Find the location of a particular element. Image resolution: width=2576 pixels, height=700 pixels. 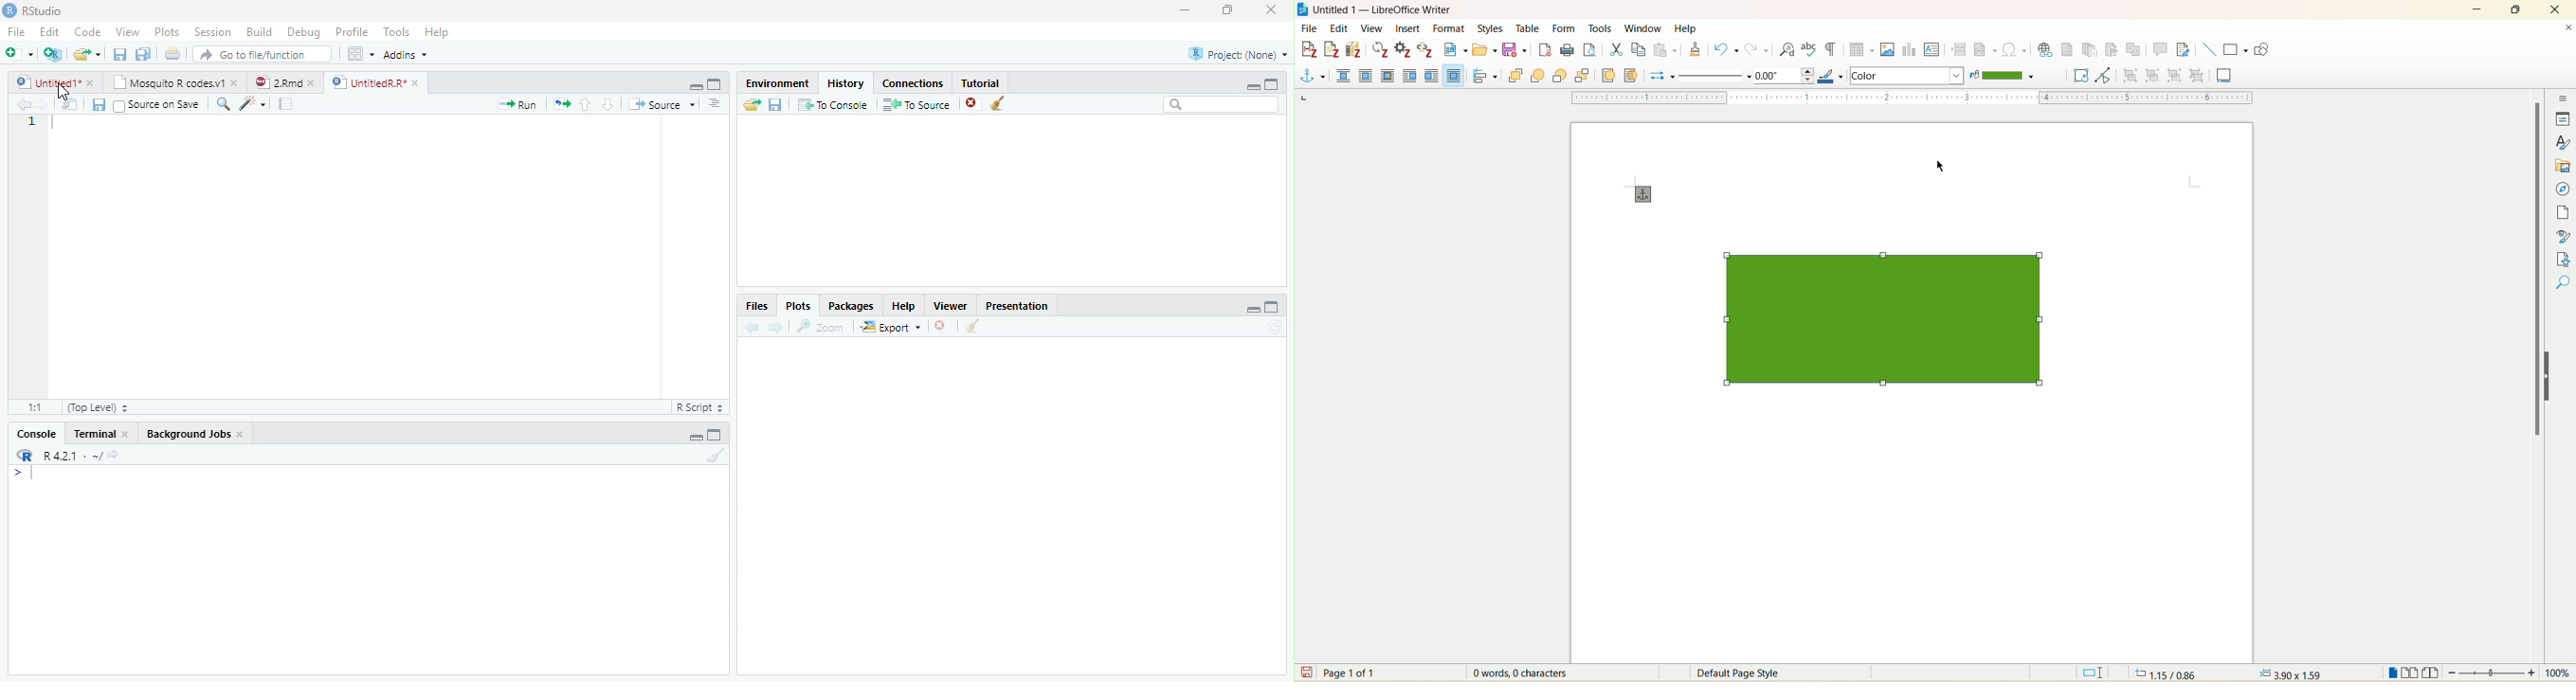

pages is located at coordinates (283, 106).